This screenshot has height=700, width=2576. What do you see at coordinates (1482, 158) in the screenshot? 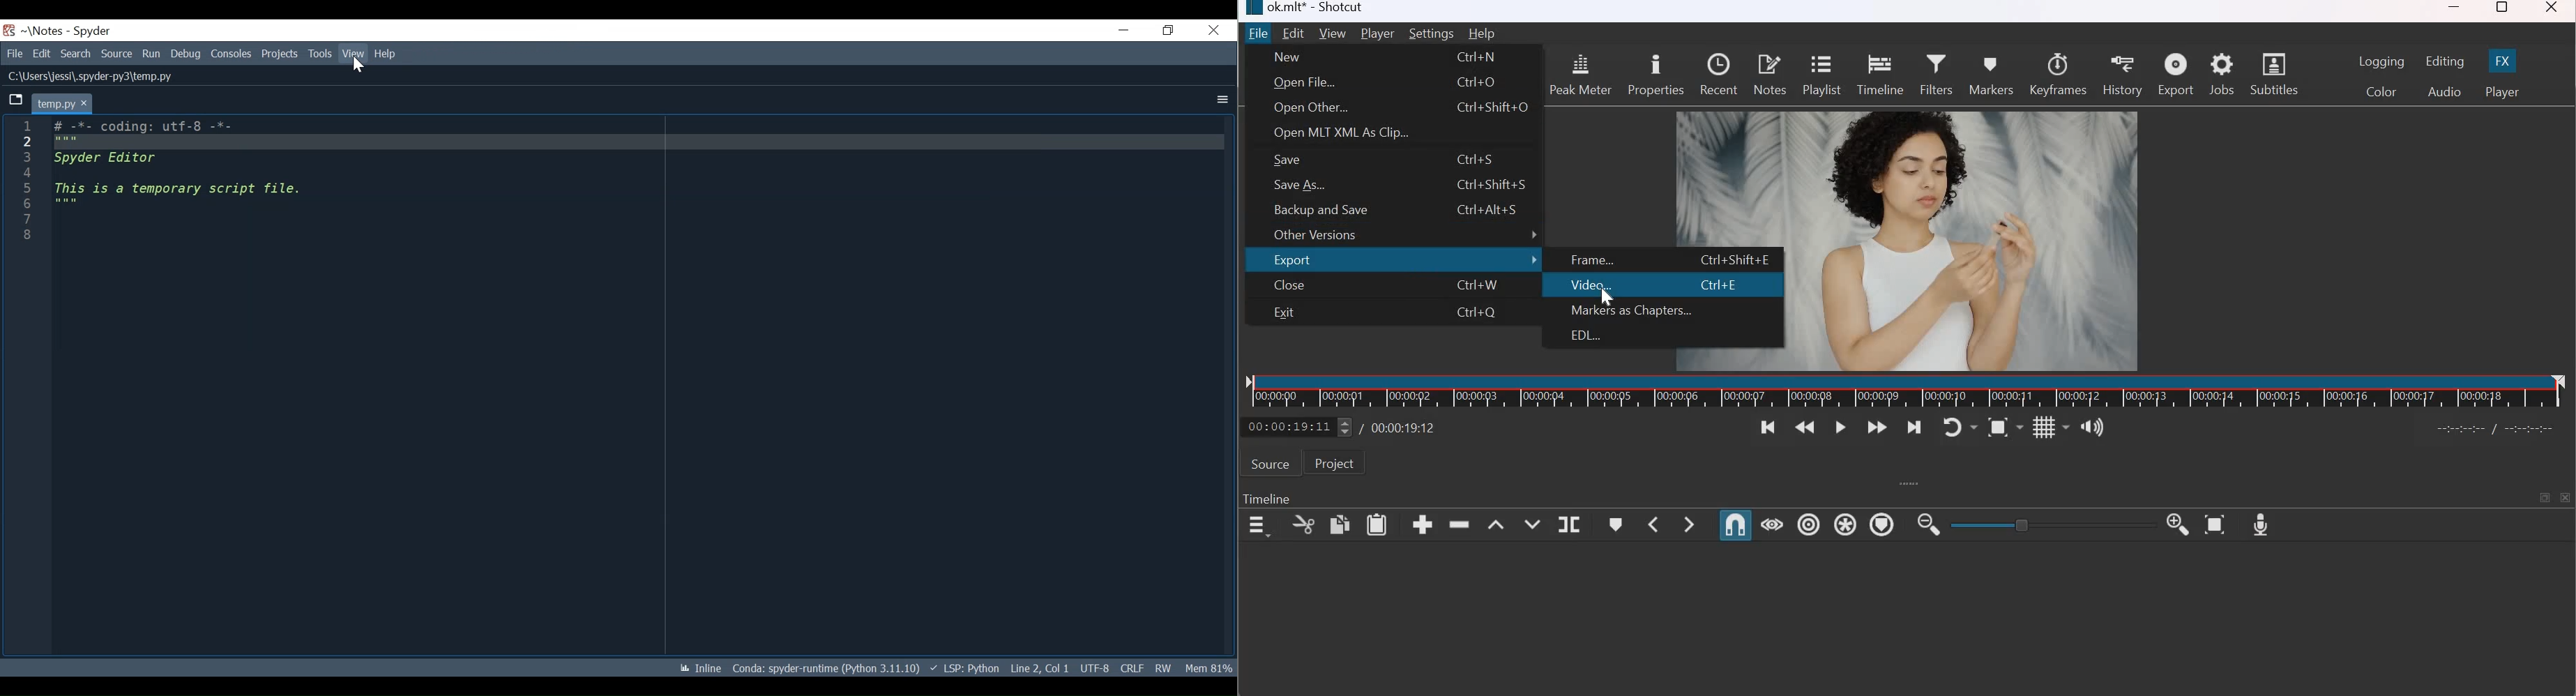
I see `Ctrl+S` at bounding box center [1482, 158].